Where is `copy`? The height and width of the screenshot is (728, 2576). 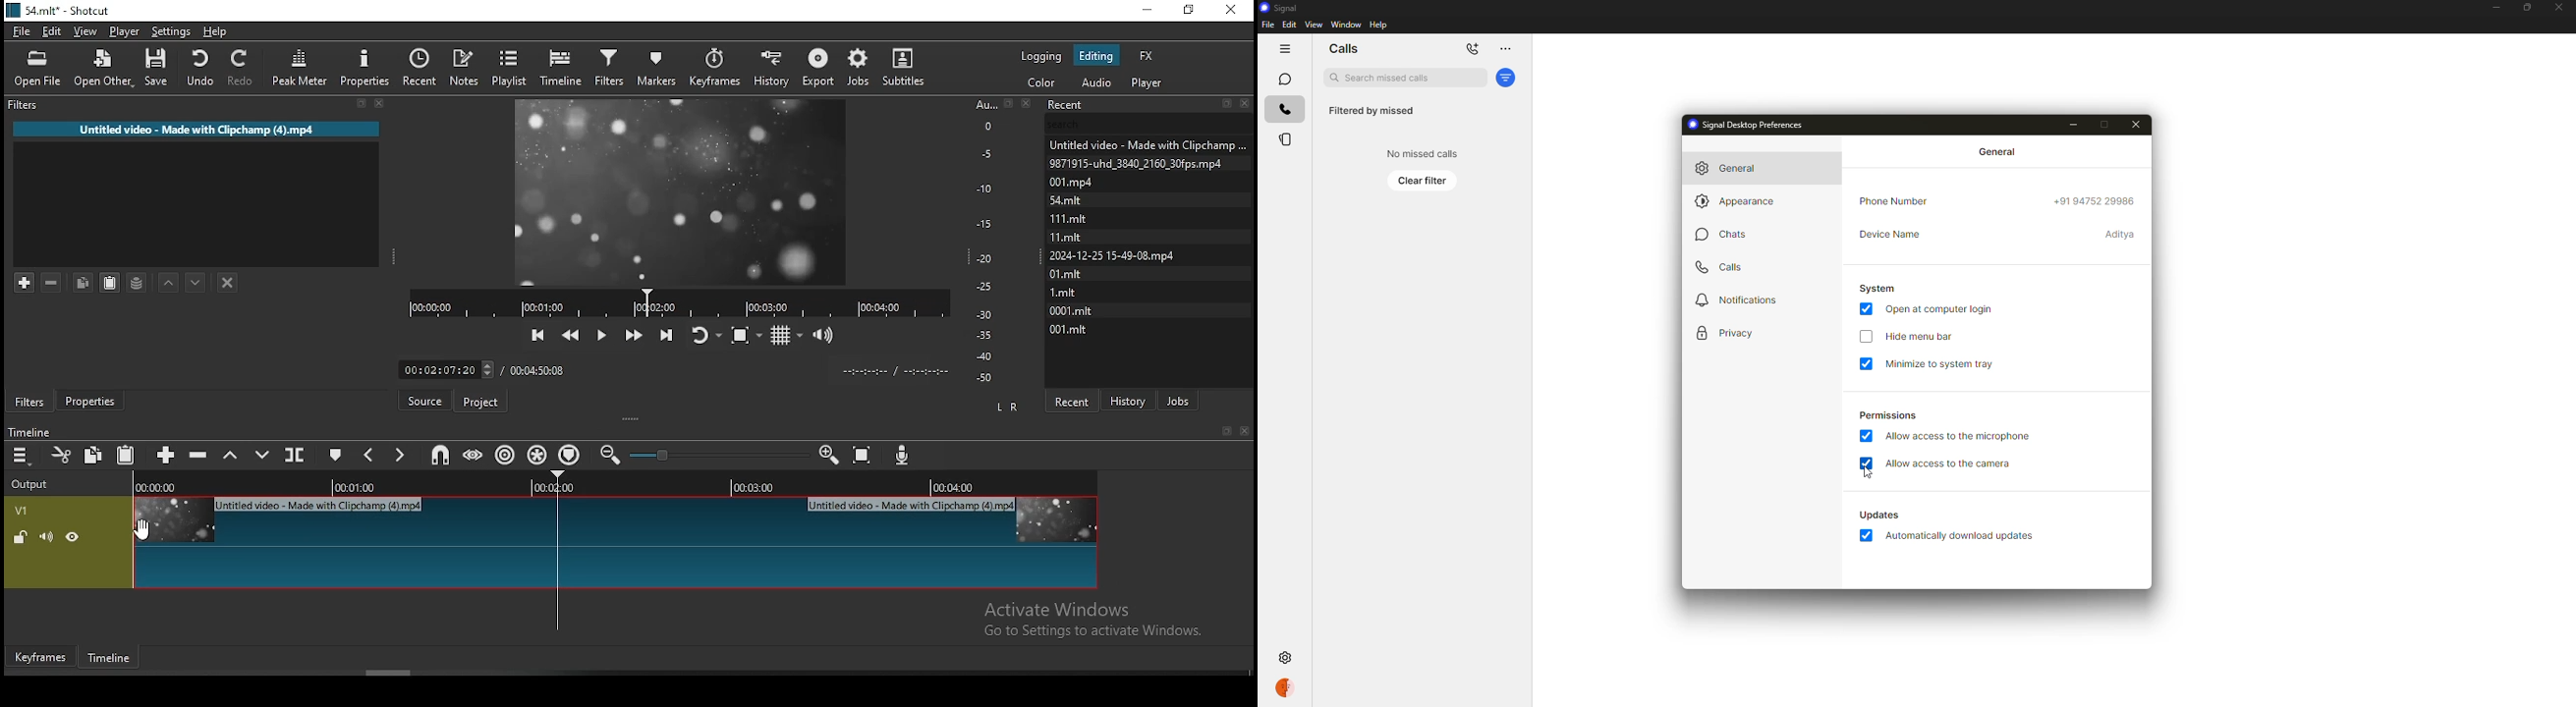
copy is located at coordinates (92, 454).